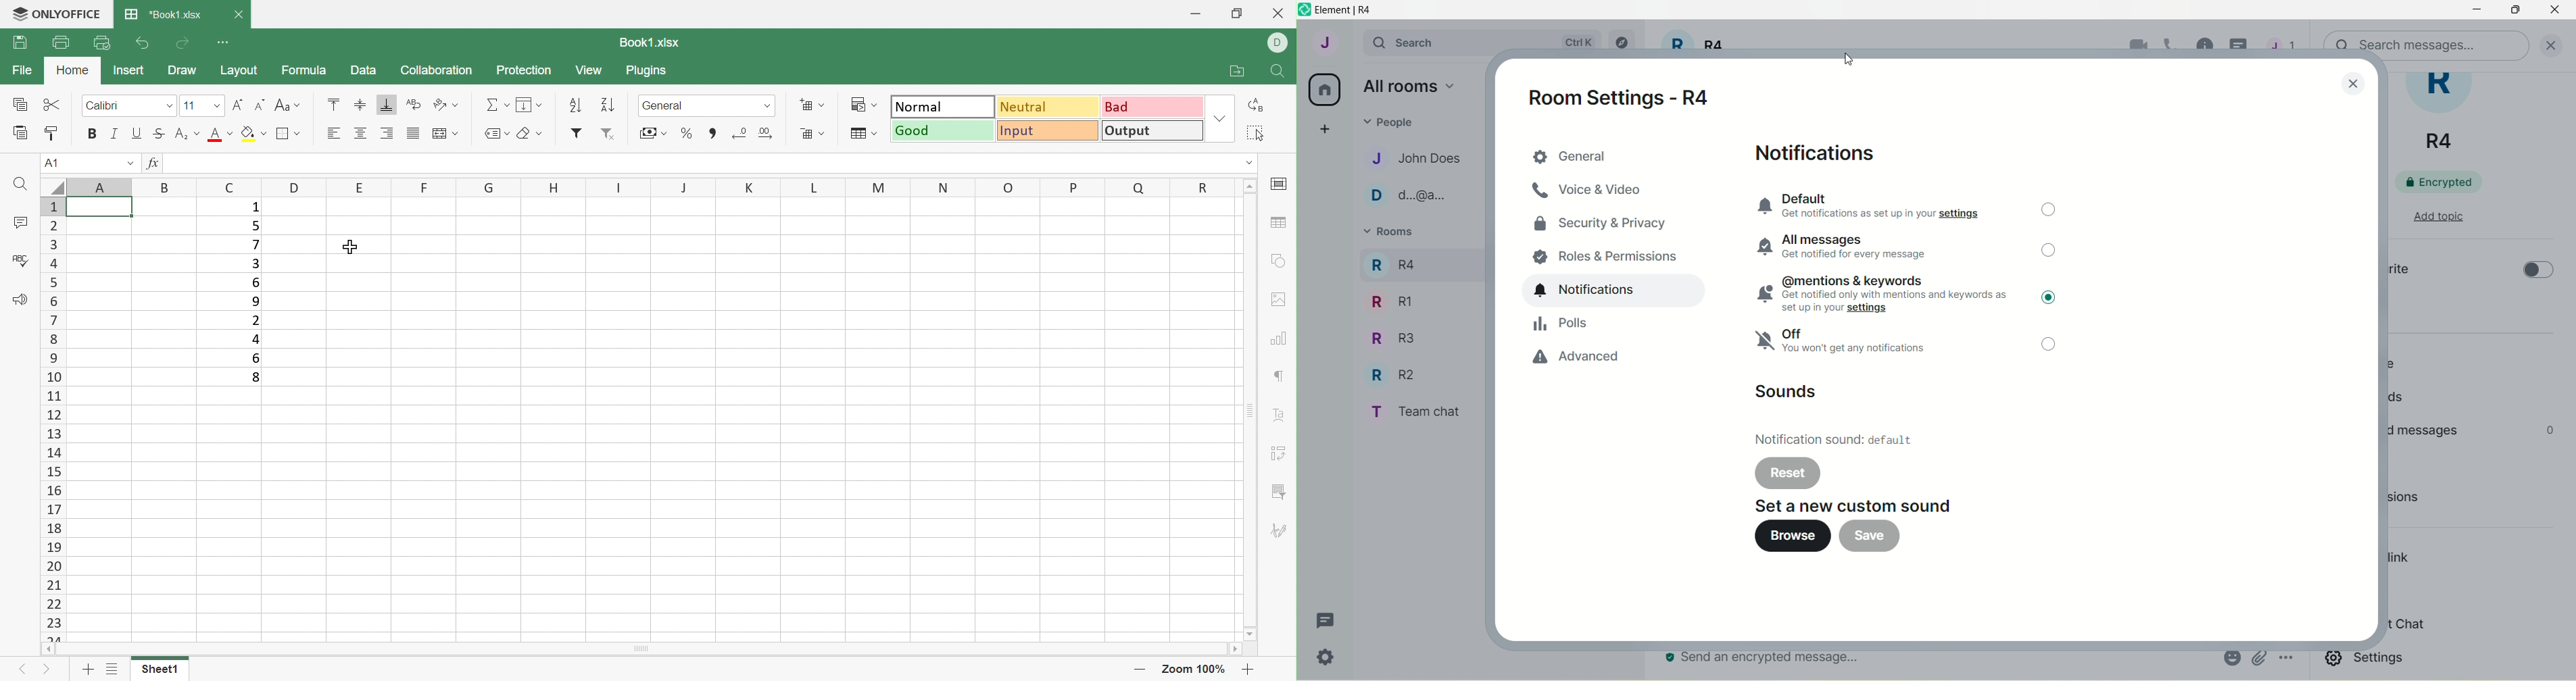 The width and height of the screenshot is (2576, 700). I want to click on Format table as template, so click(865, 132).